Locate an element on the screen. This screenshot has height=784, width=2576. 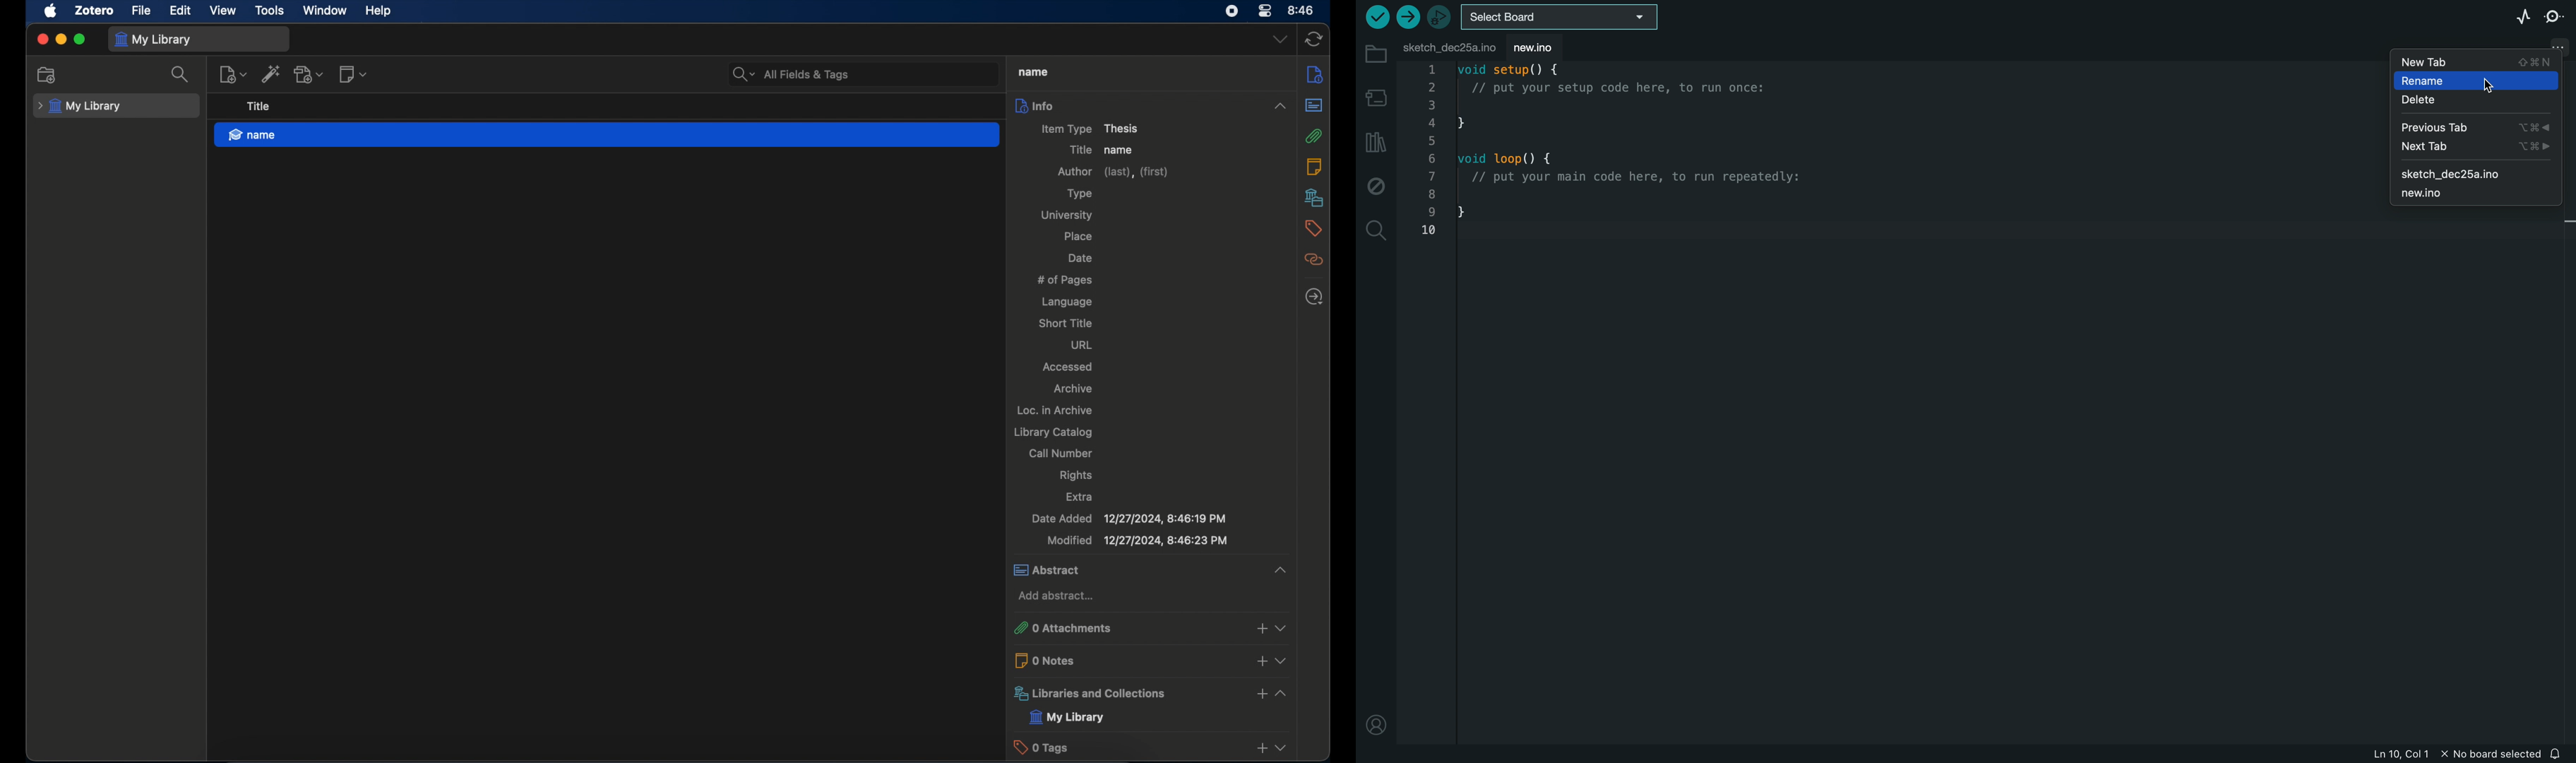
libraries is located at coordinates (1315, 197).